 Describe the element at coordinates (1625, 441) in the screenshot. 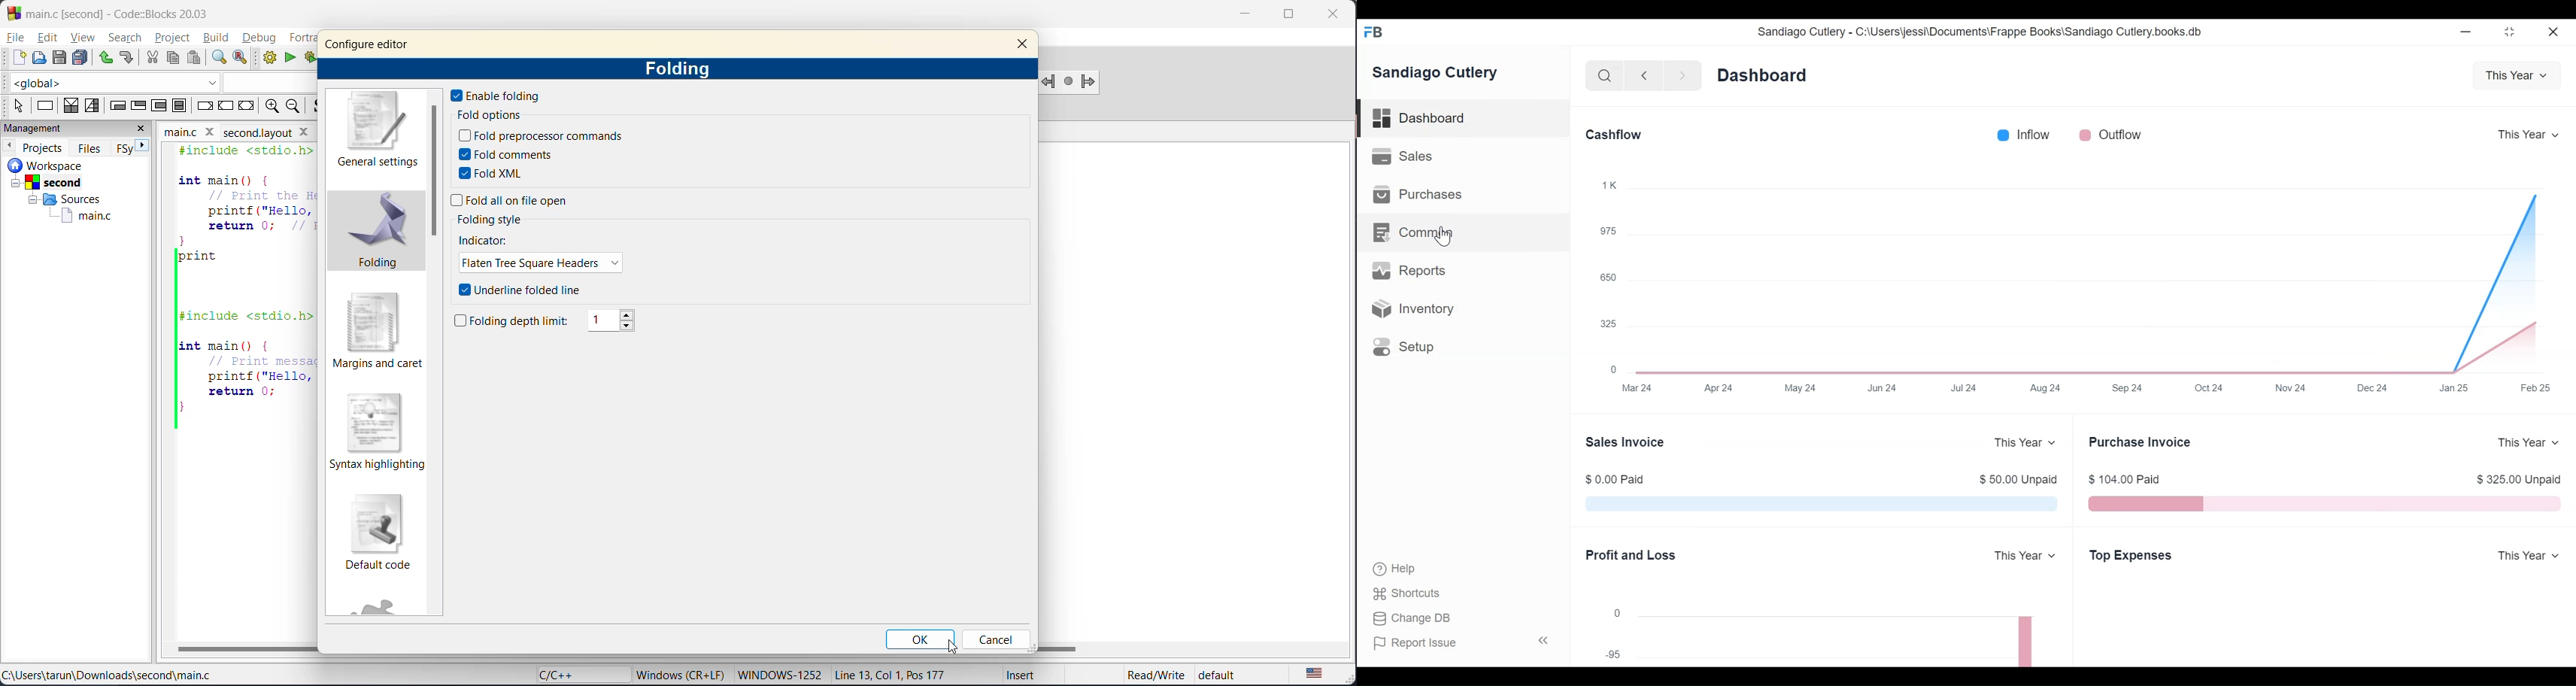

I see `Sales Invoice` at that location.